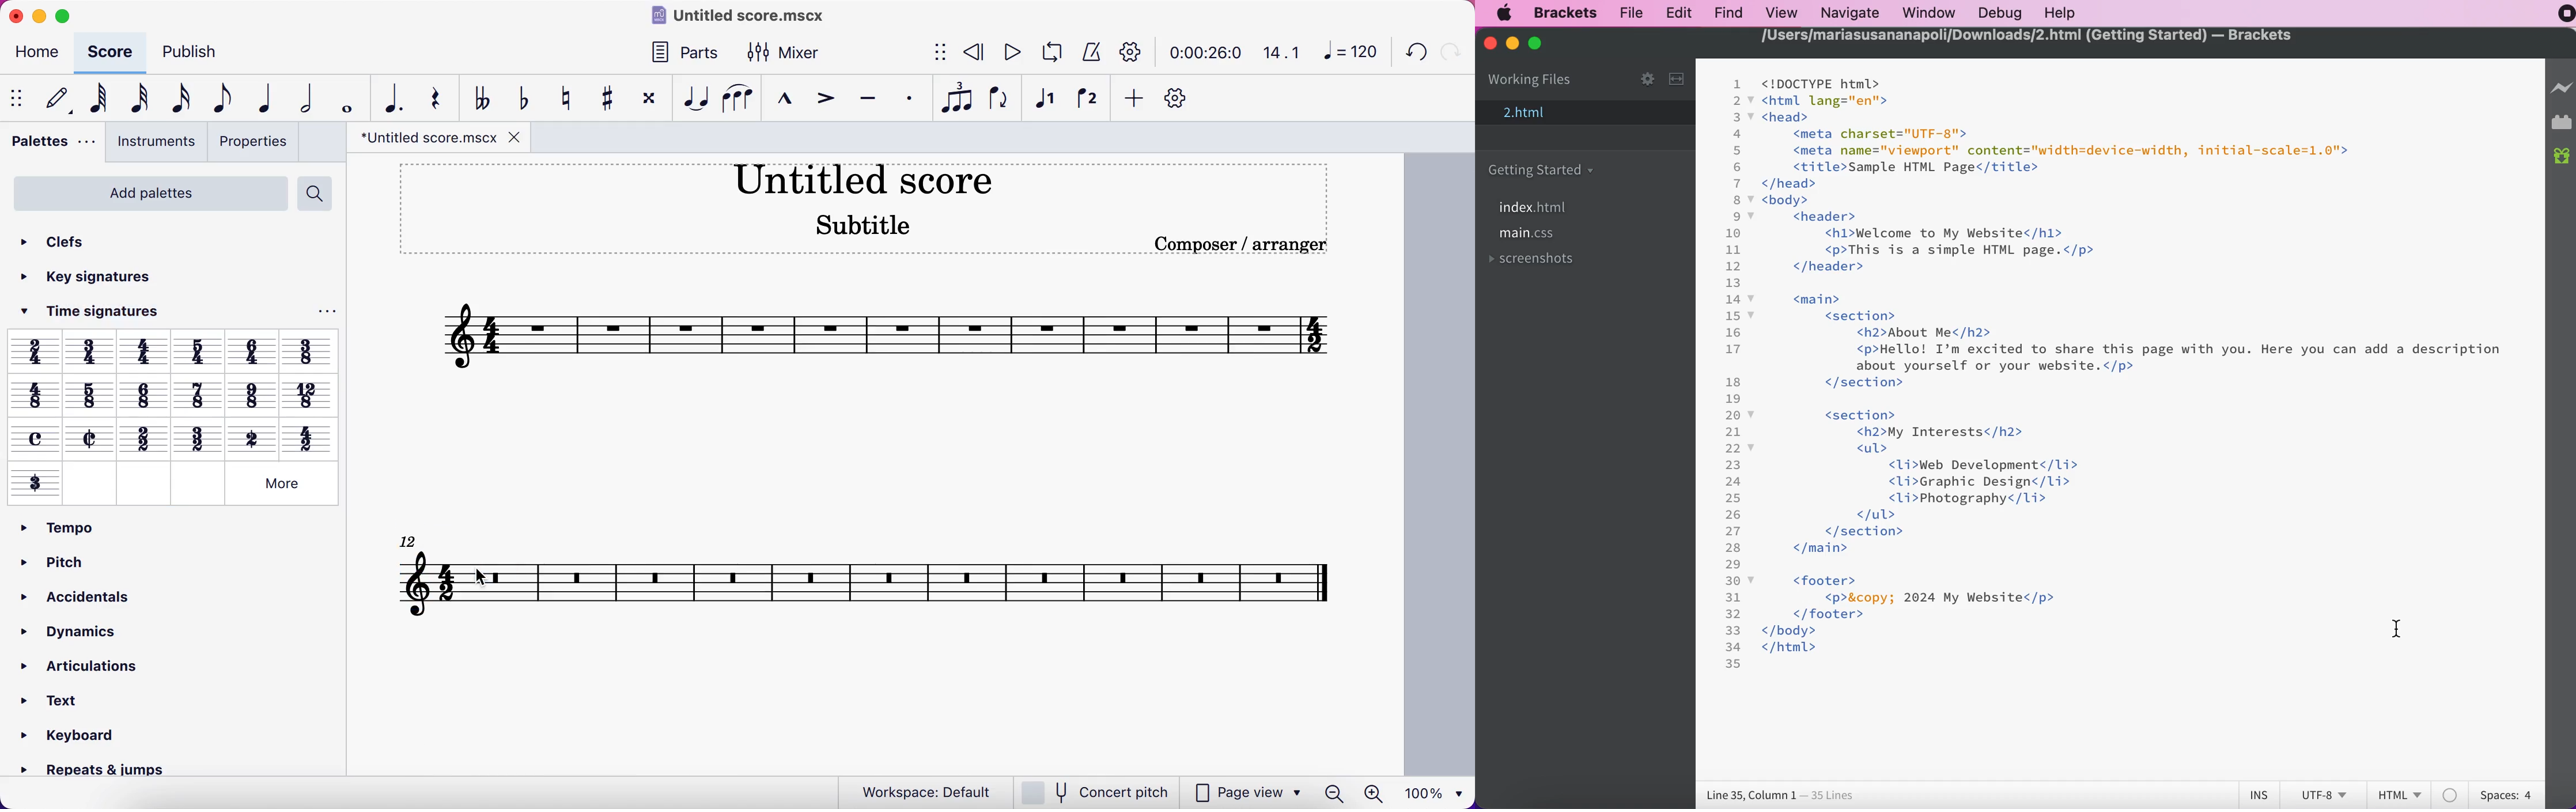  I want to click on 64th note, so click(96, 100).